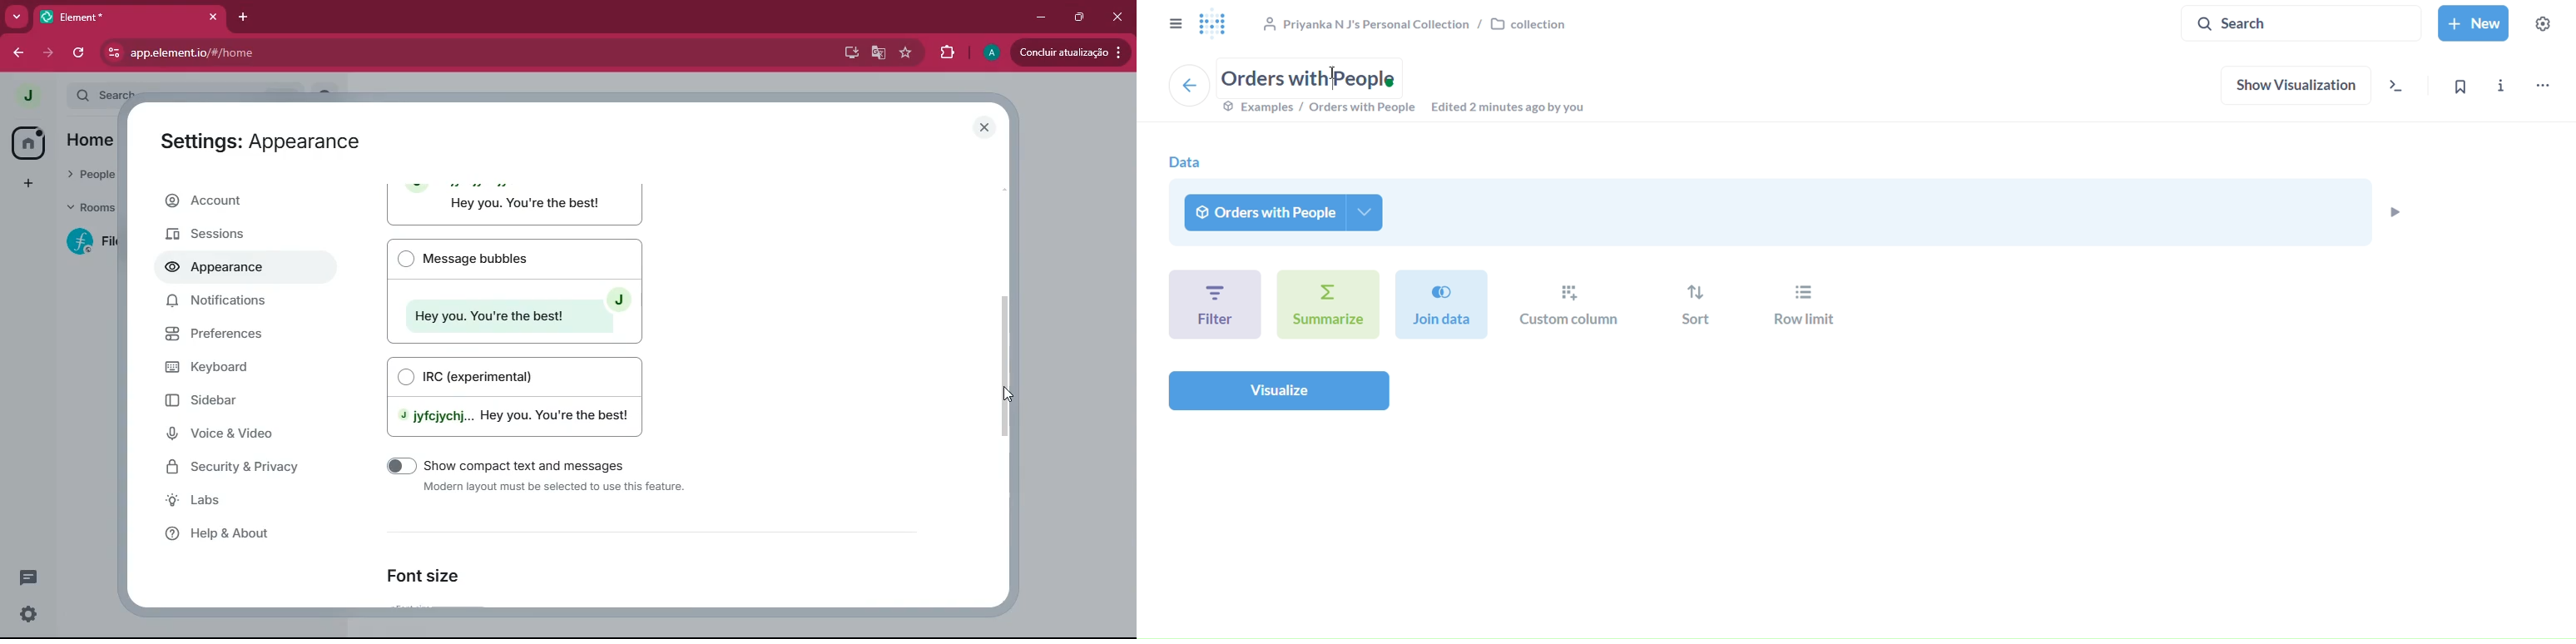 The width and height of the screenshot is (2576, 644). I want to click on close, so click(212, 17).